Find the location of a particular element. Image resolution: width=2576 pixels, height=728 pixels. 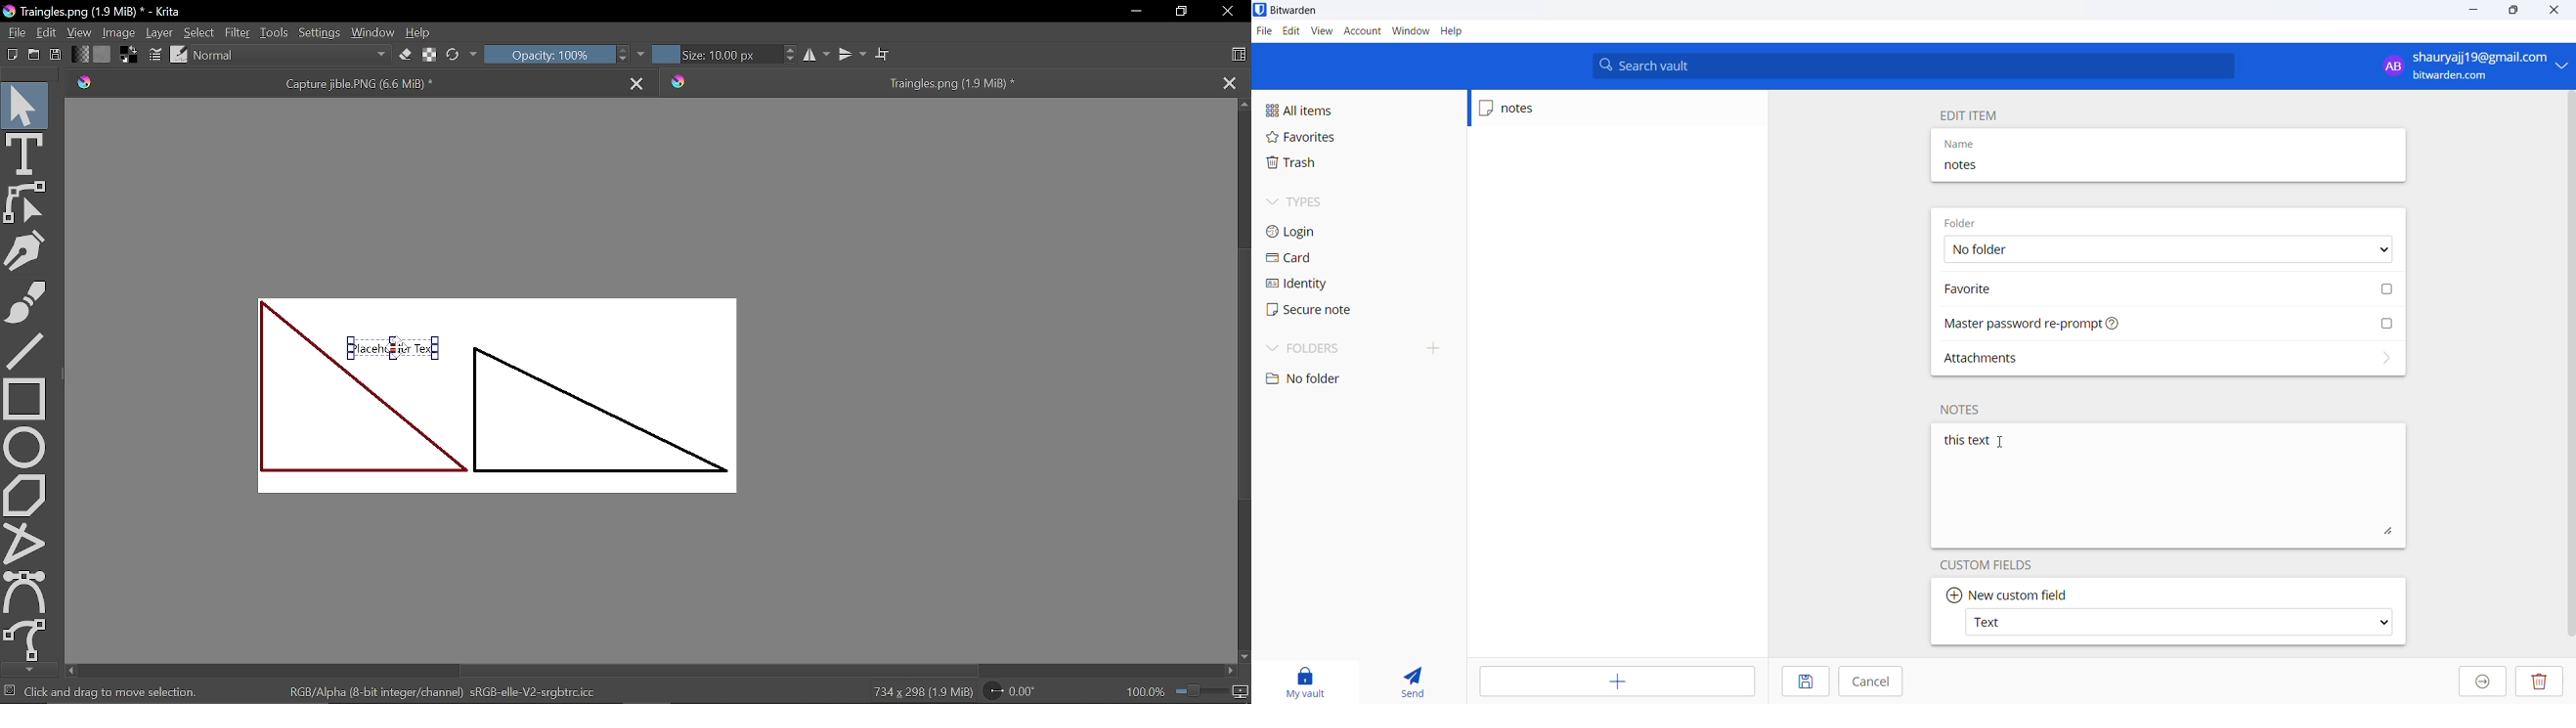

folder is located at coordinates (1970, 221).